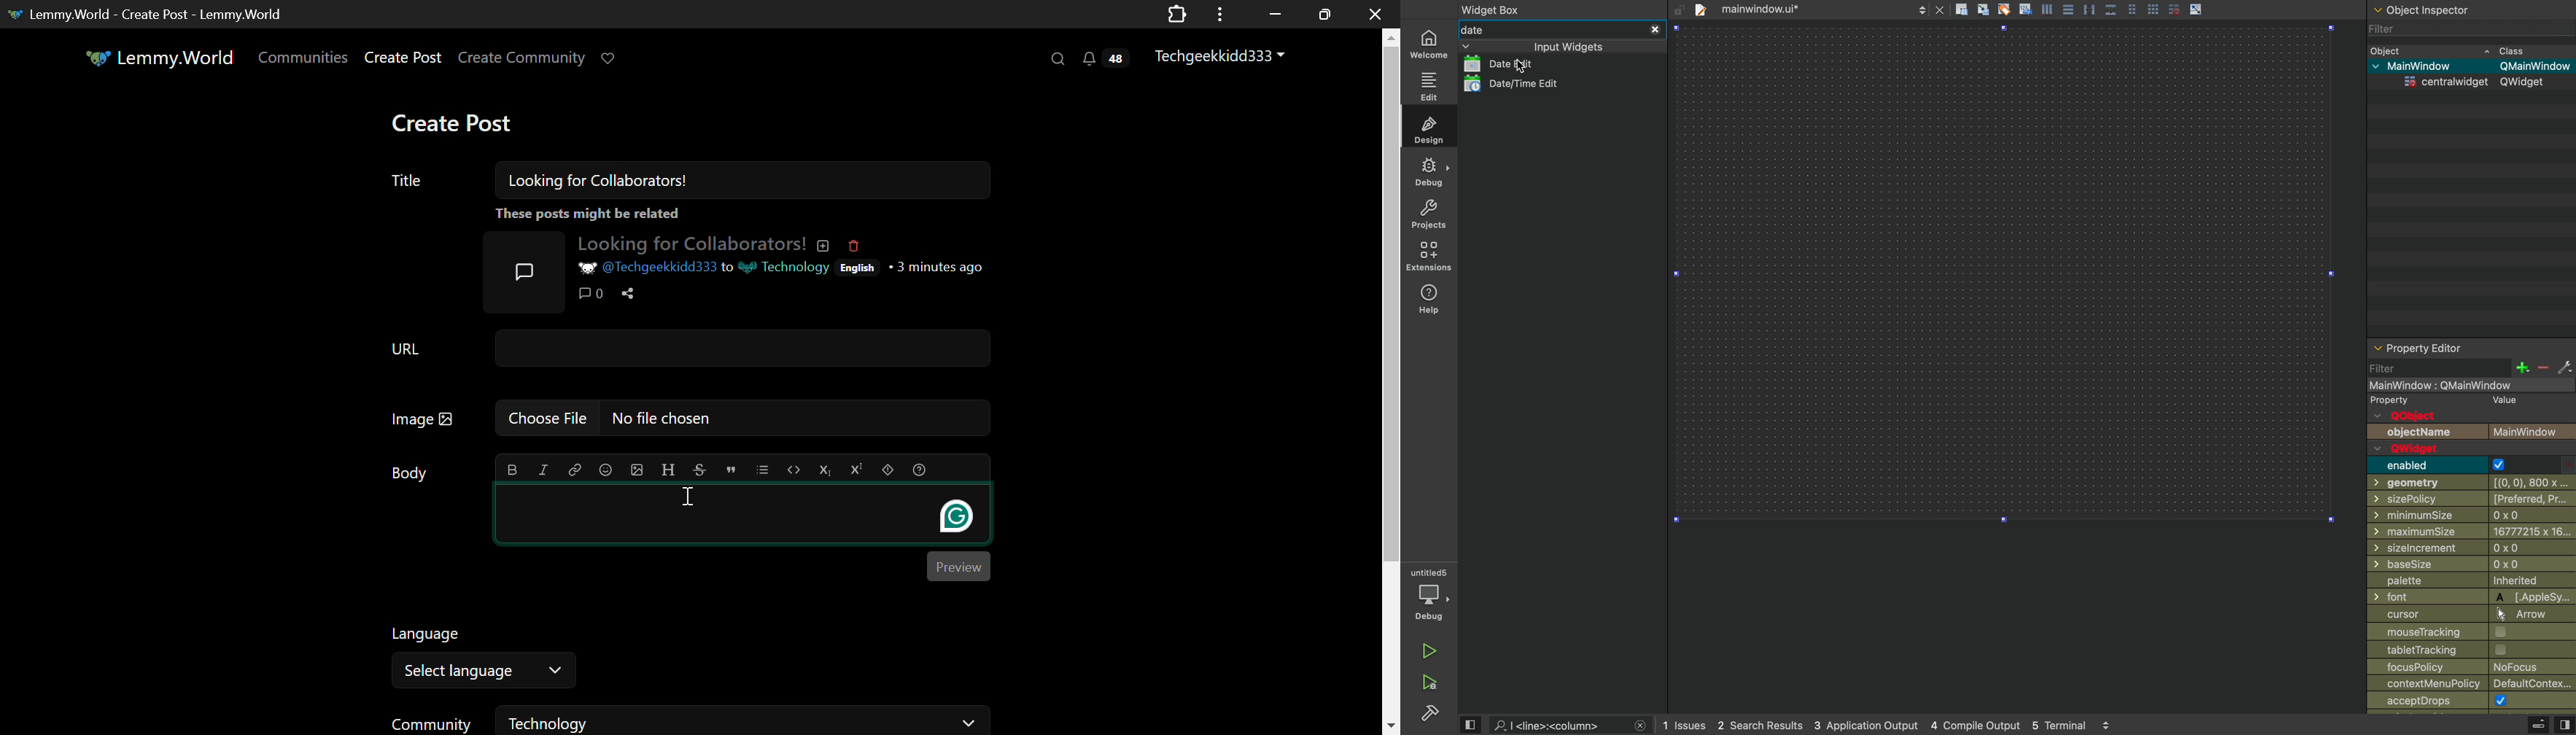  I want to click on italic, so click(544, 470).